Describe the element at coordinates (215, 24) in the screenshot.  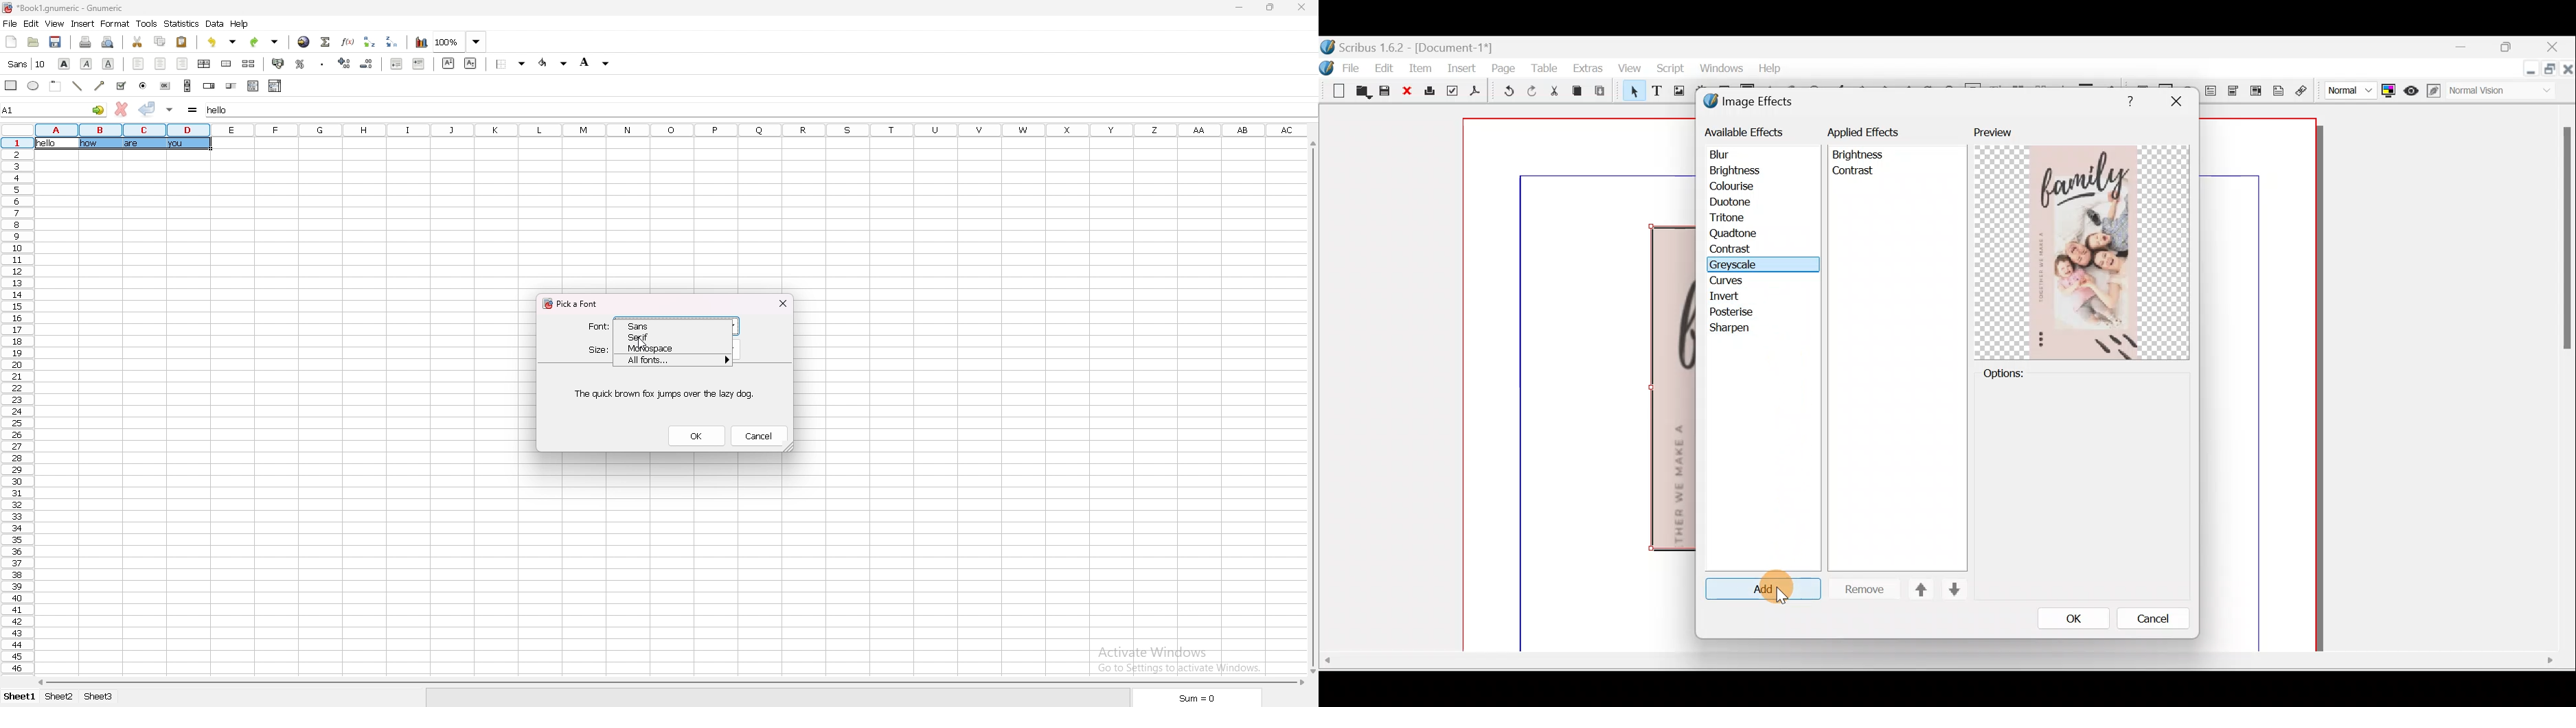
I see `data` at that location.